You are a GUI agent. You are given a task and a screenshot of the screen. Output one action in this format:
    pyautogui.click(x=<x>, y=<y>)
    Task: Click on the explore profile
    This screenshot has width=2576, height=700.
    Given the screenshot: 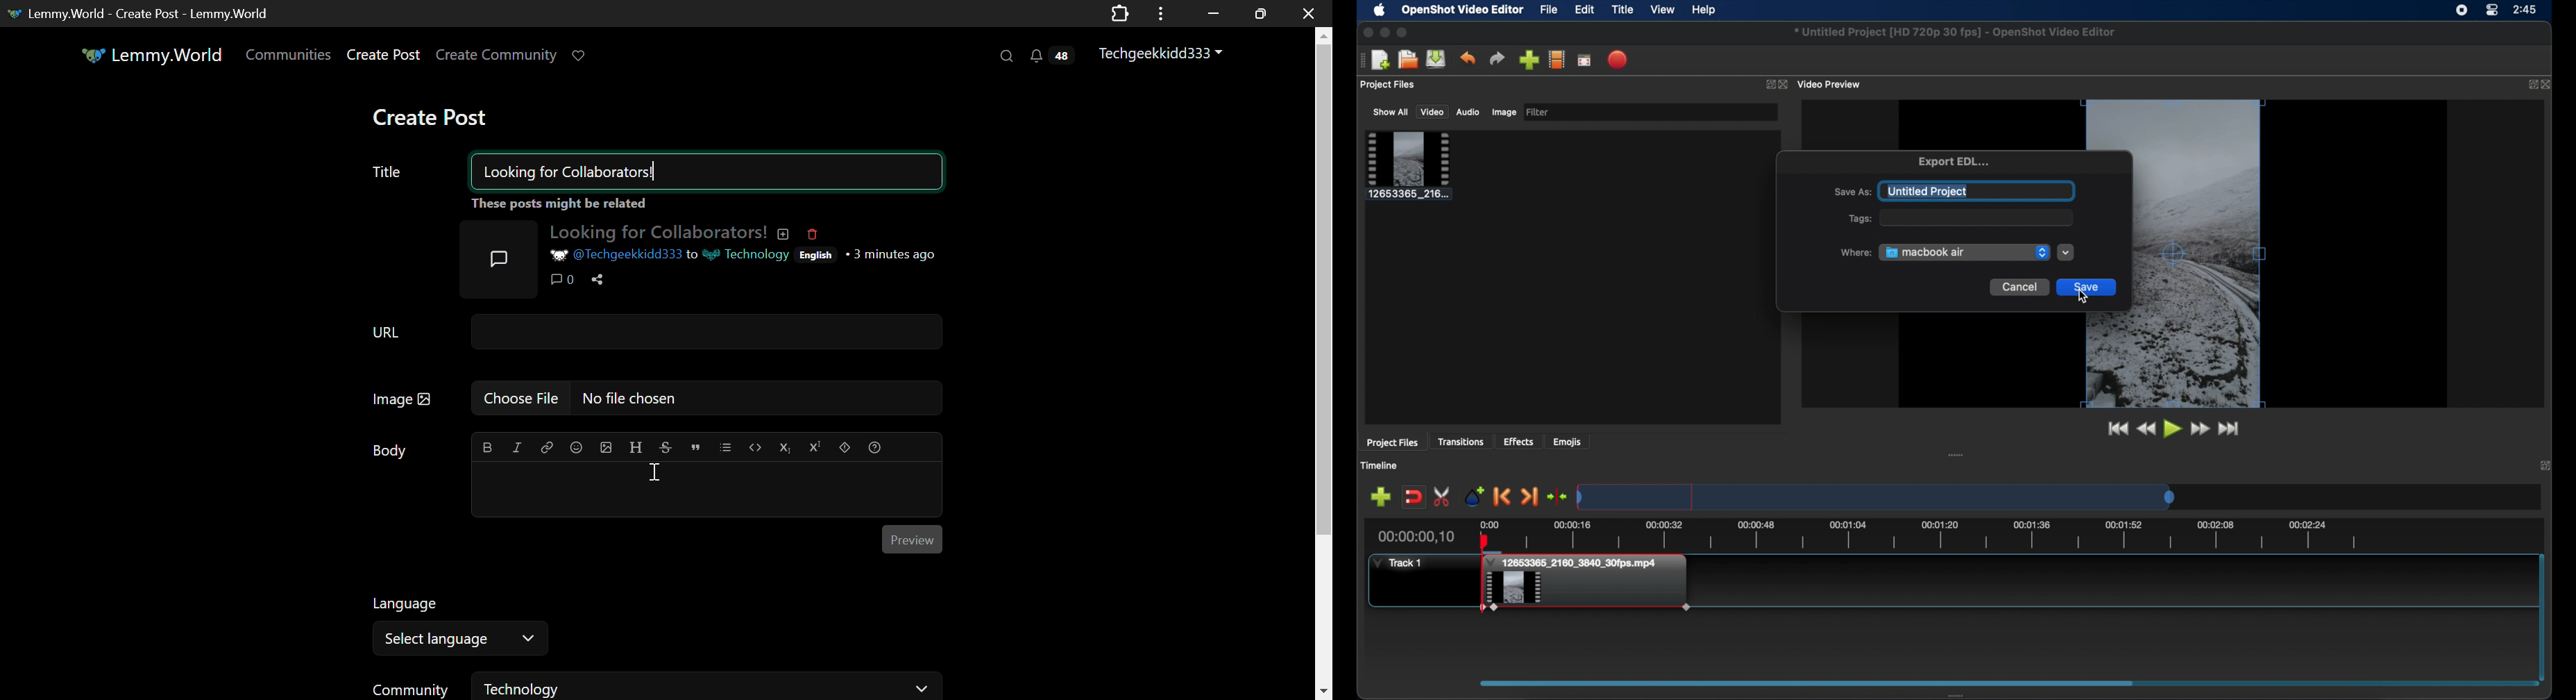 What is the action you would take?
    pyautogui.click(x=1557, y=60)
    